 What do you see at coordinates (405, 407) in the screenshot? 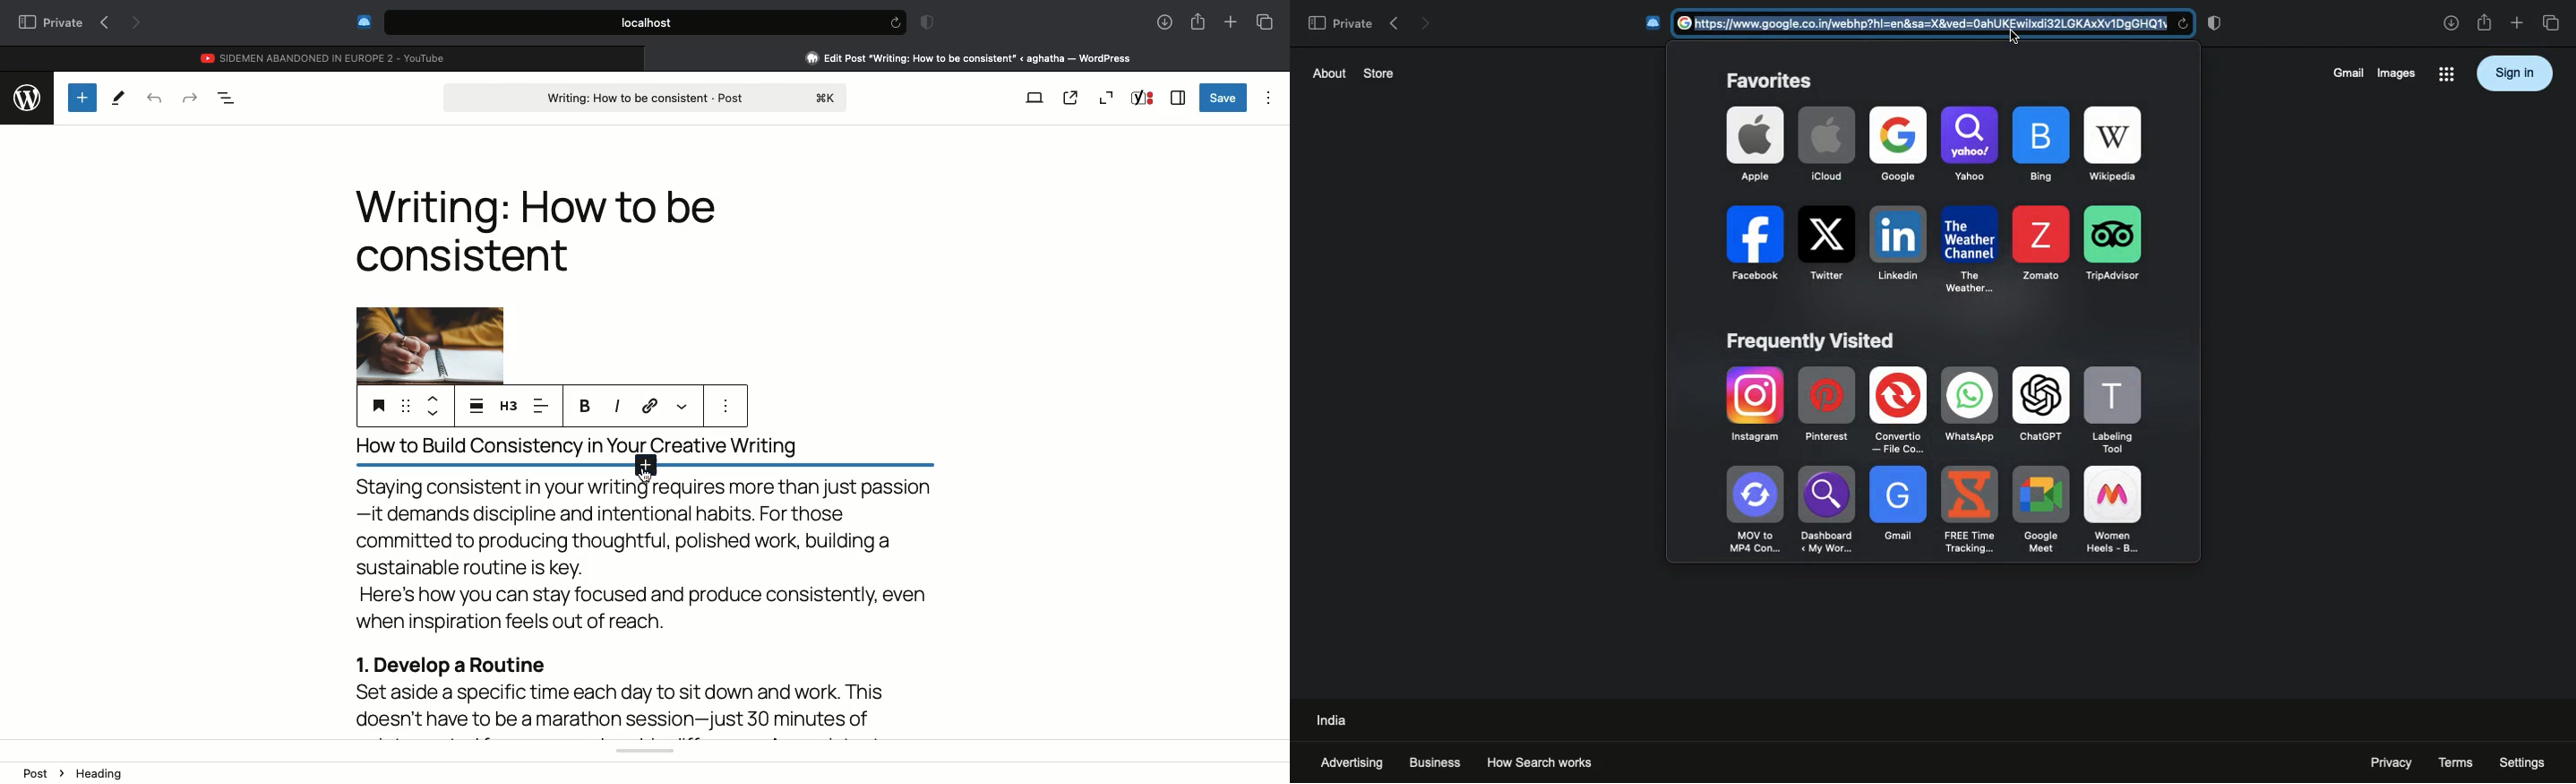
I see `Drag` at bounding box center [405, 407].